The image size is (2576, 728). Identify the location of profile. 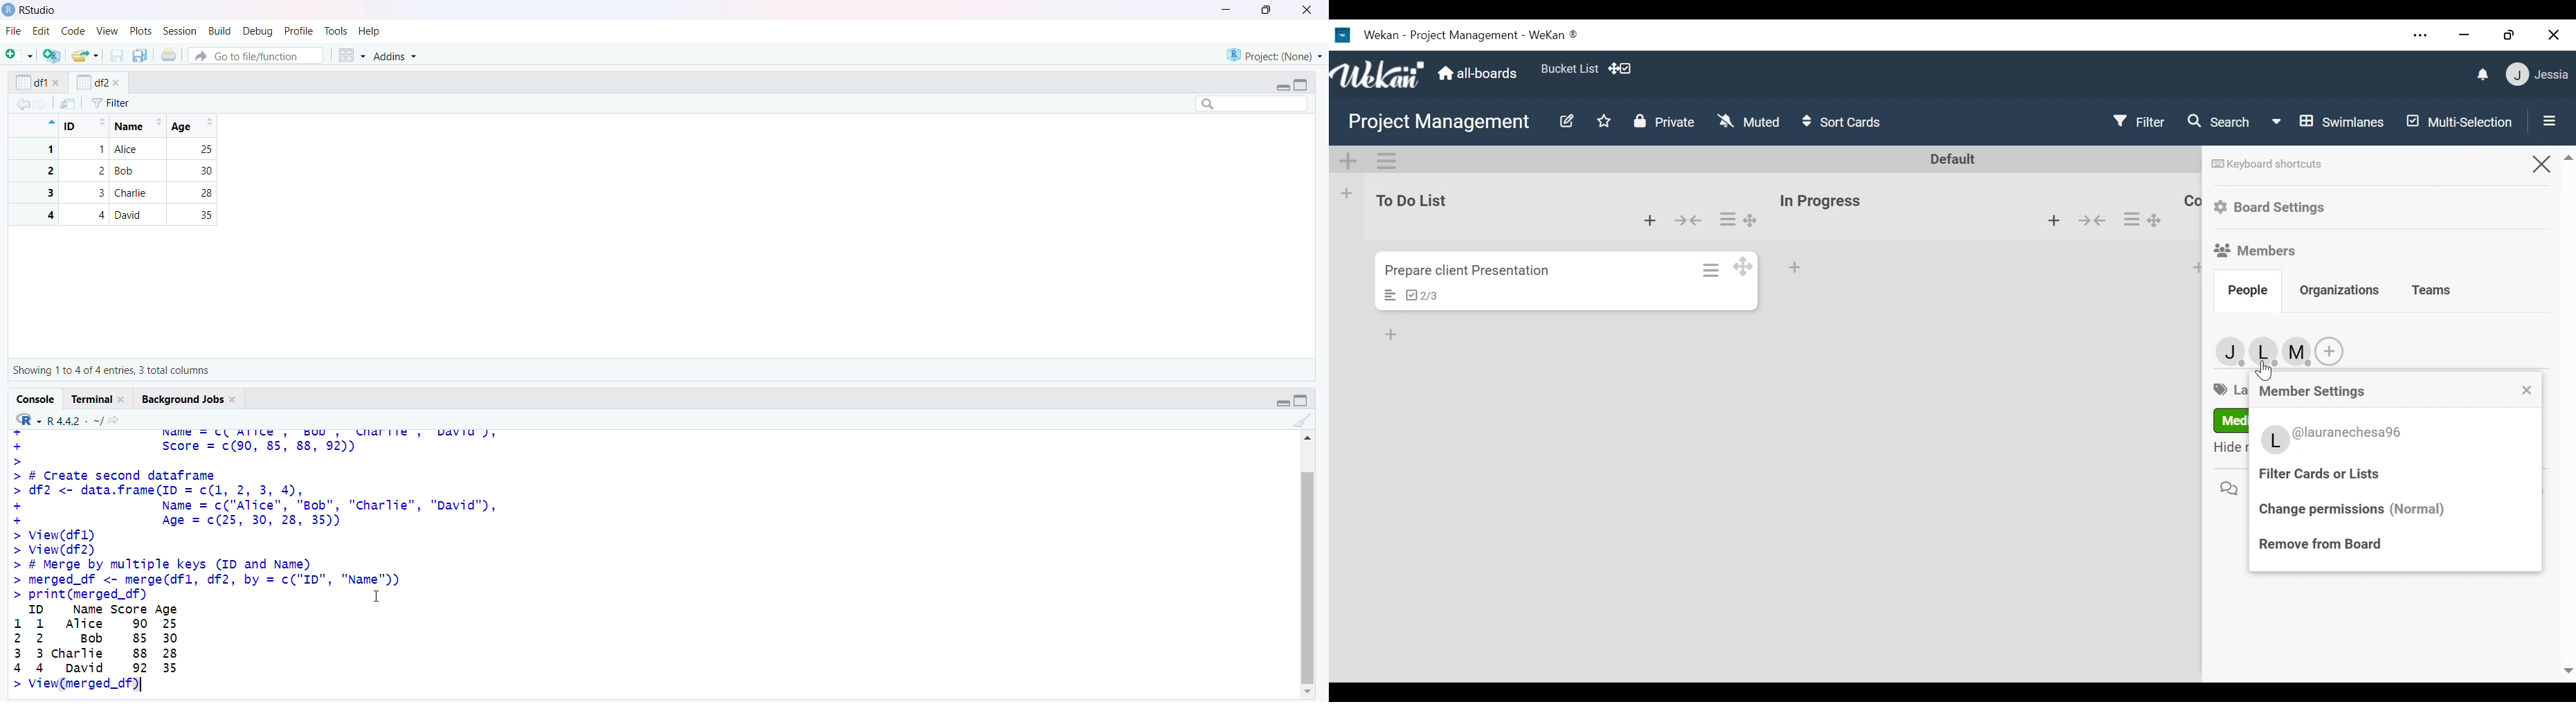
(298, 31).